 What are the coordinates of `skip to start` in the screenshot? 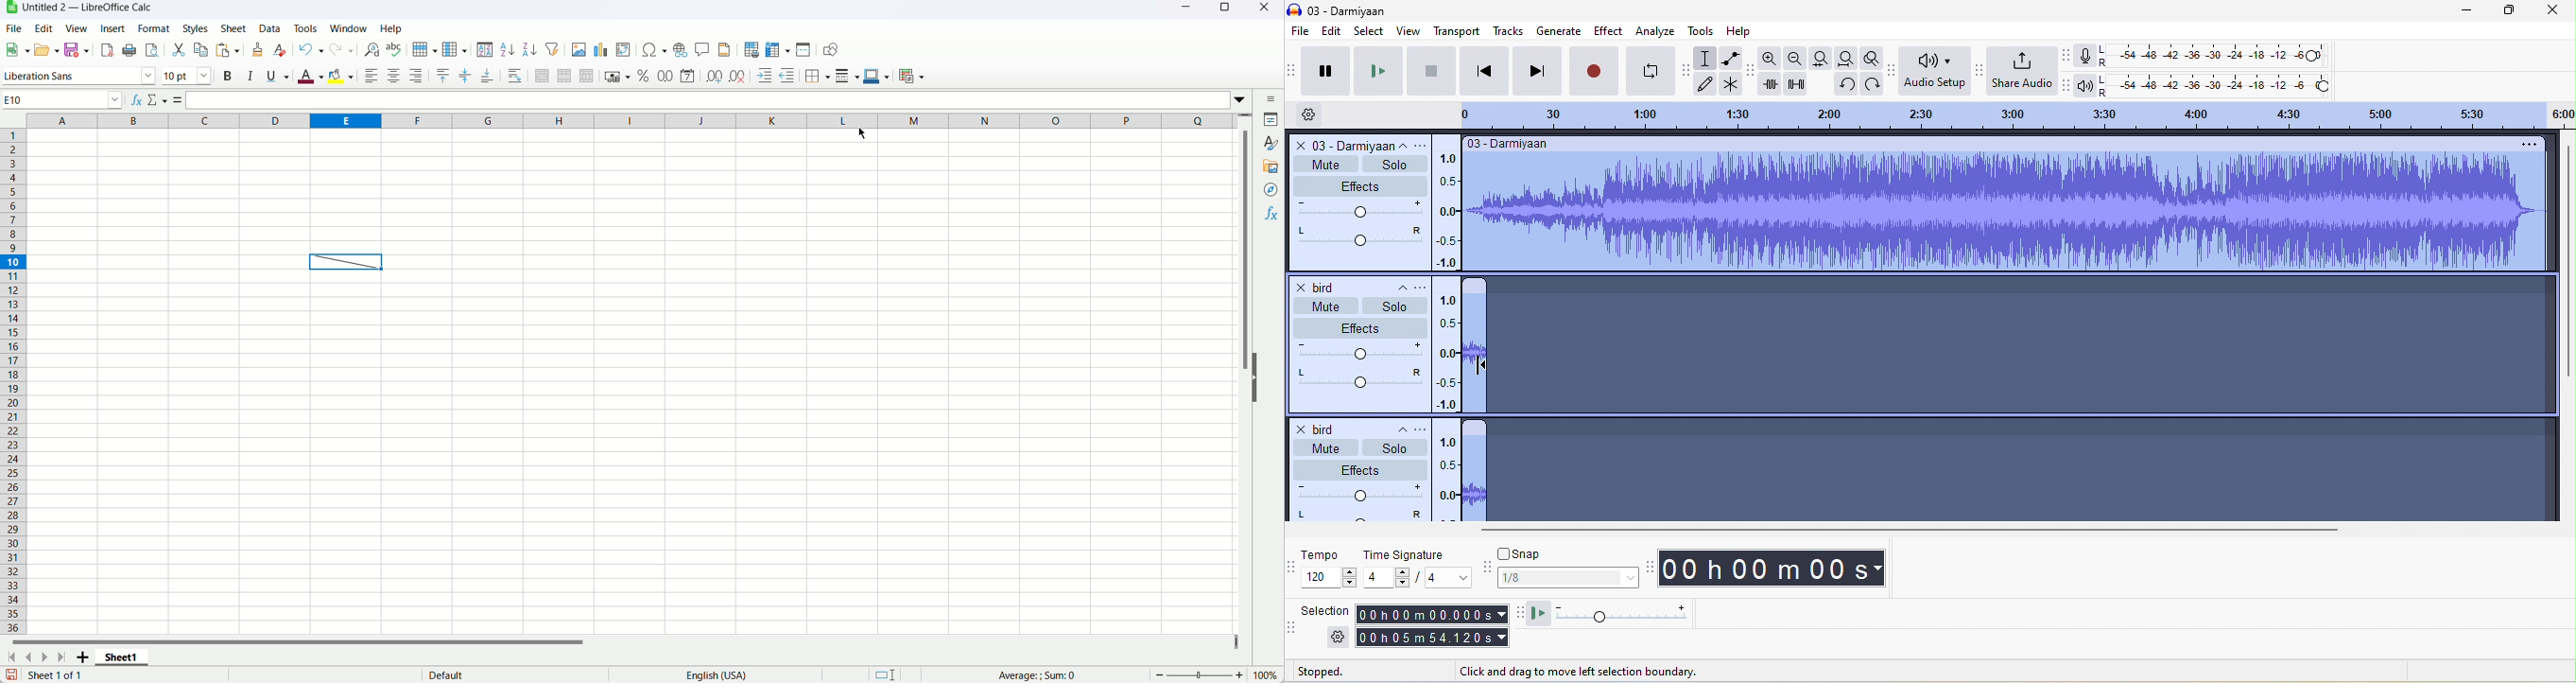 It's located at (1483, 70).